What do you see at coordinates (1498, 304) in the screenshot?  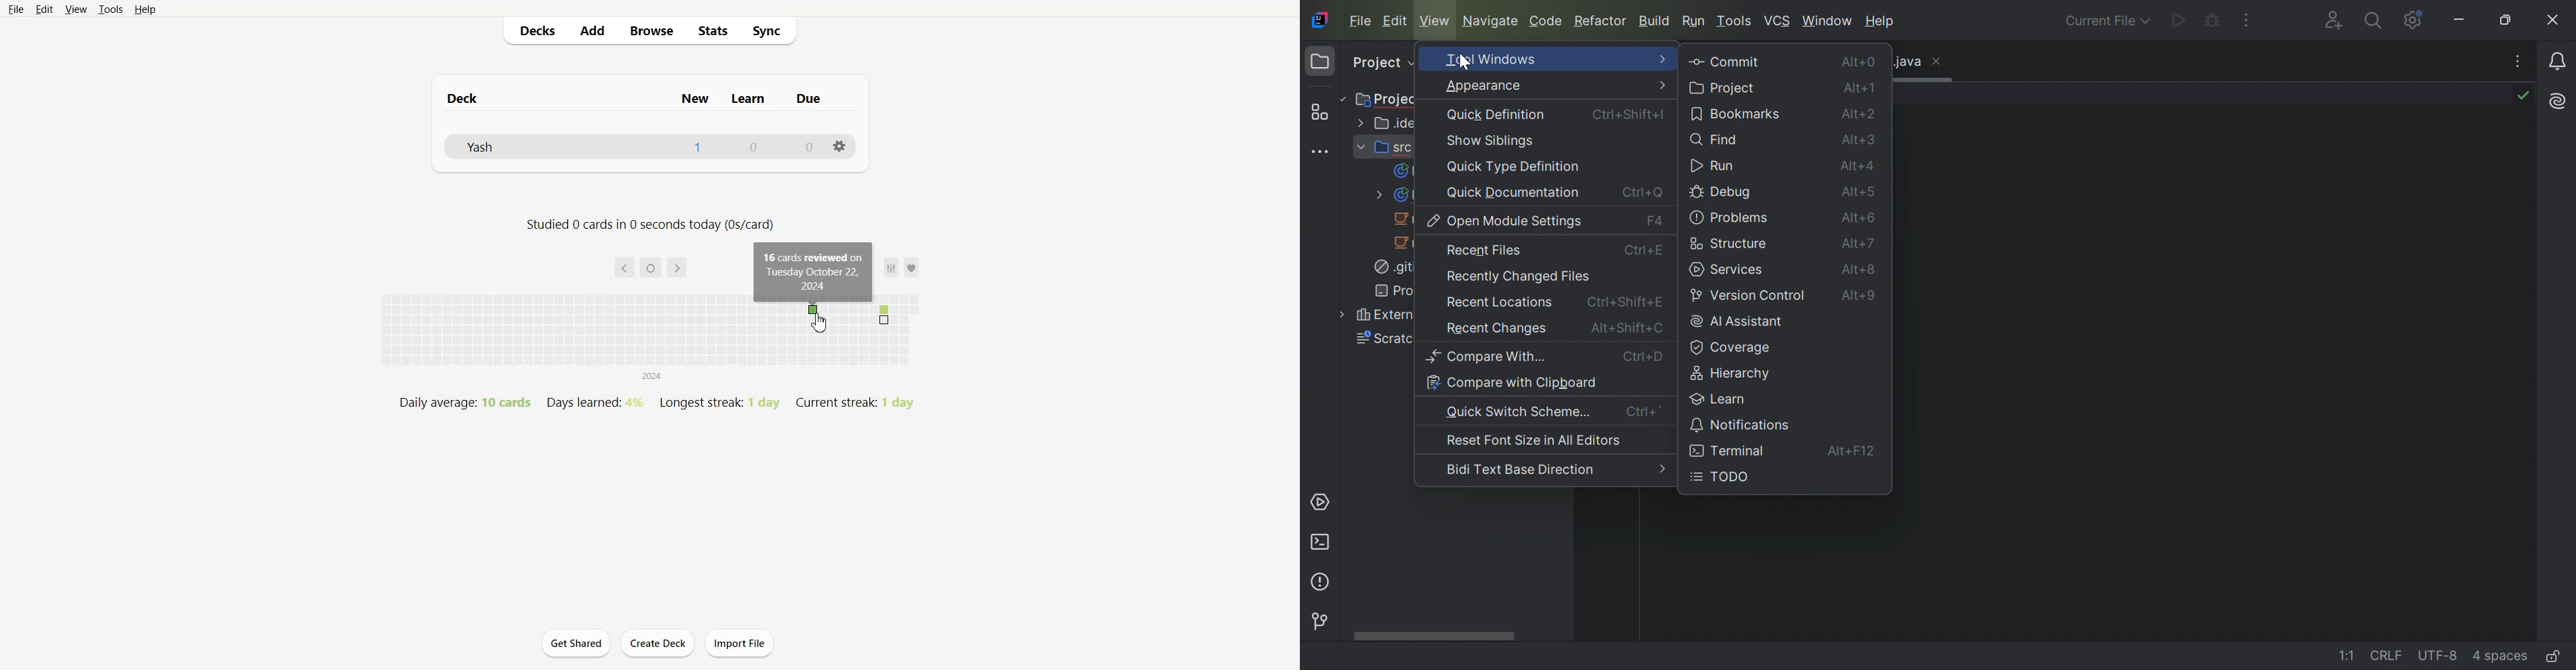 I see `Recent locations` at bounding box center [1498, 304].